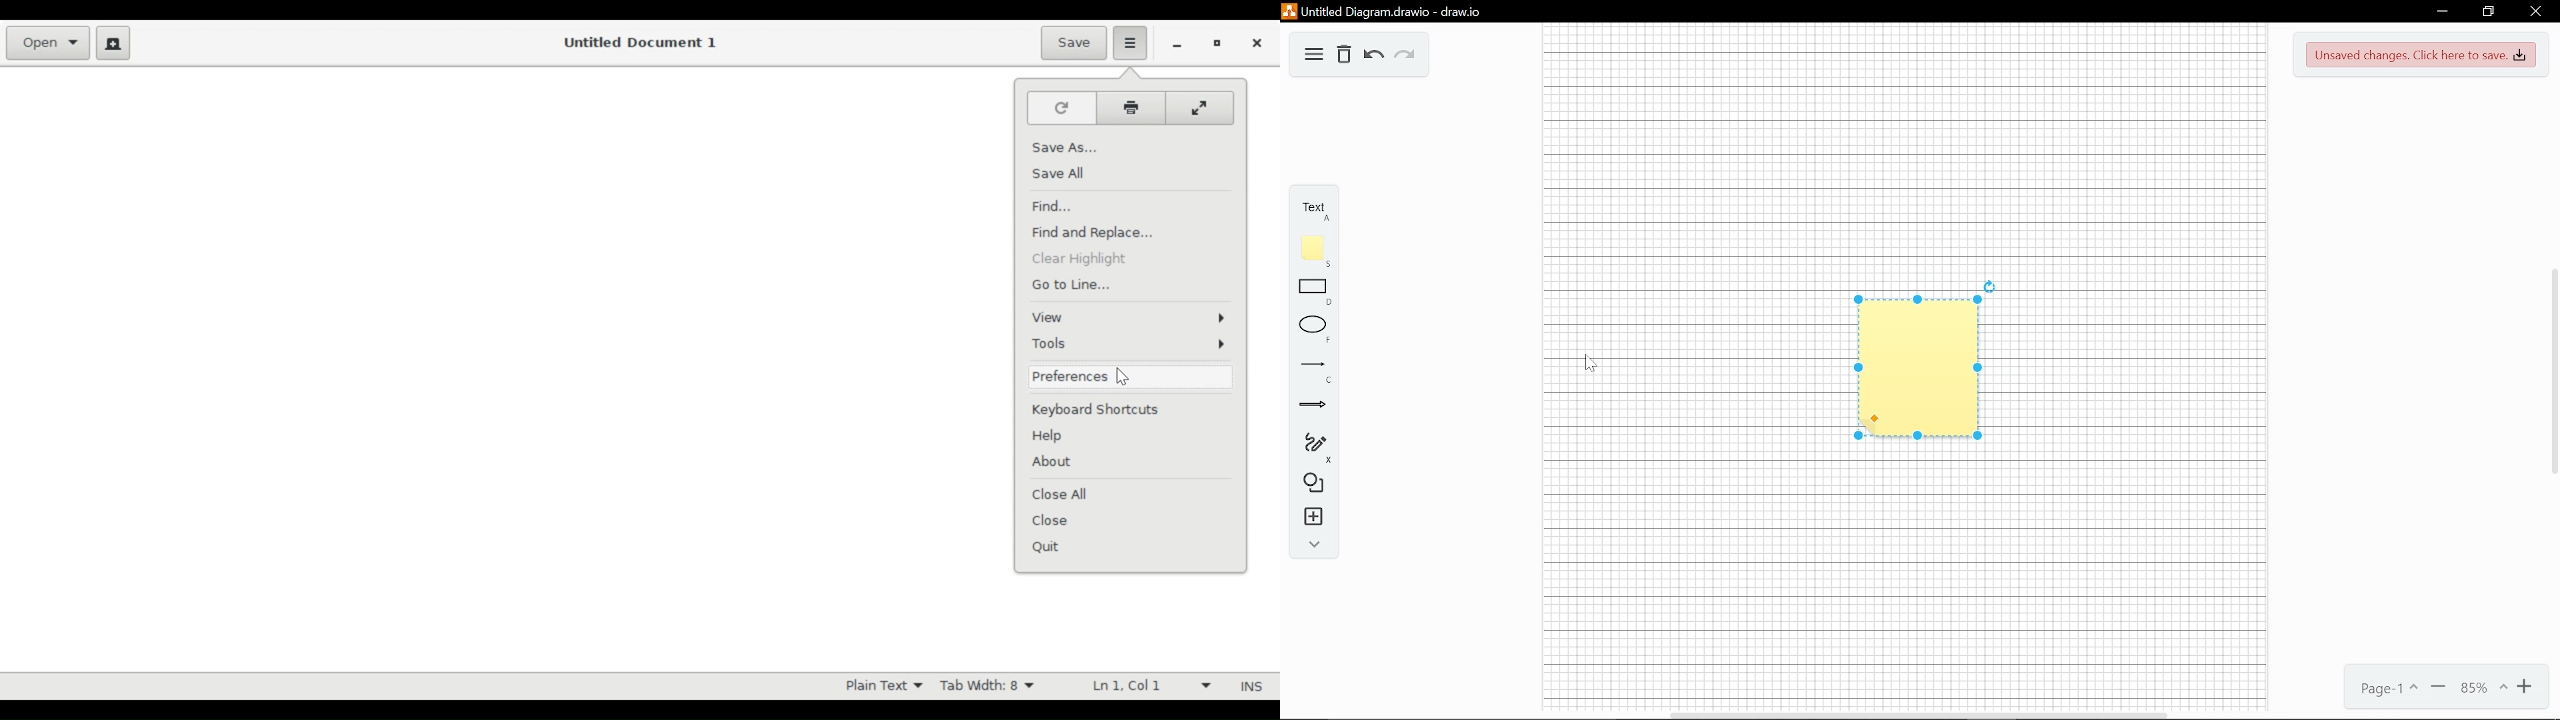  I want to click on Zoom out, so click(2437, 687).